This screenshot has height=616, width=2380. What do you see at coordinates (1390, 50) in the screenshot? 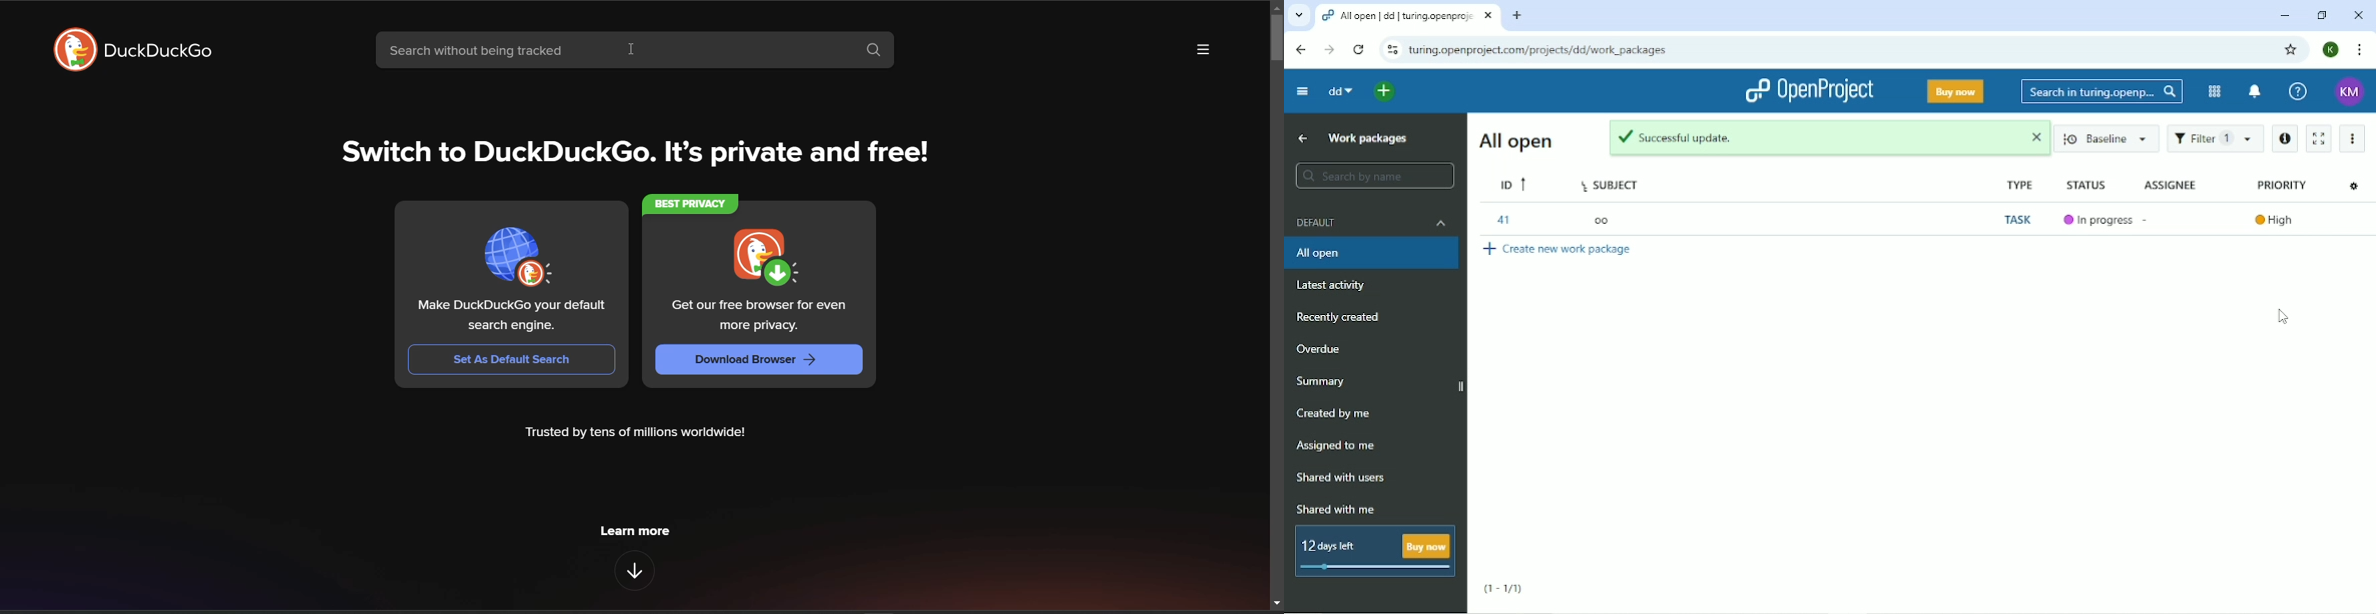
I see `View site information` at bounding box center [1390, 50].